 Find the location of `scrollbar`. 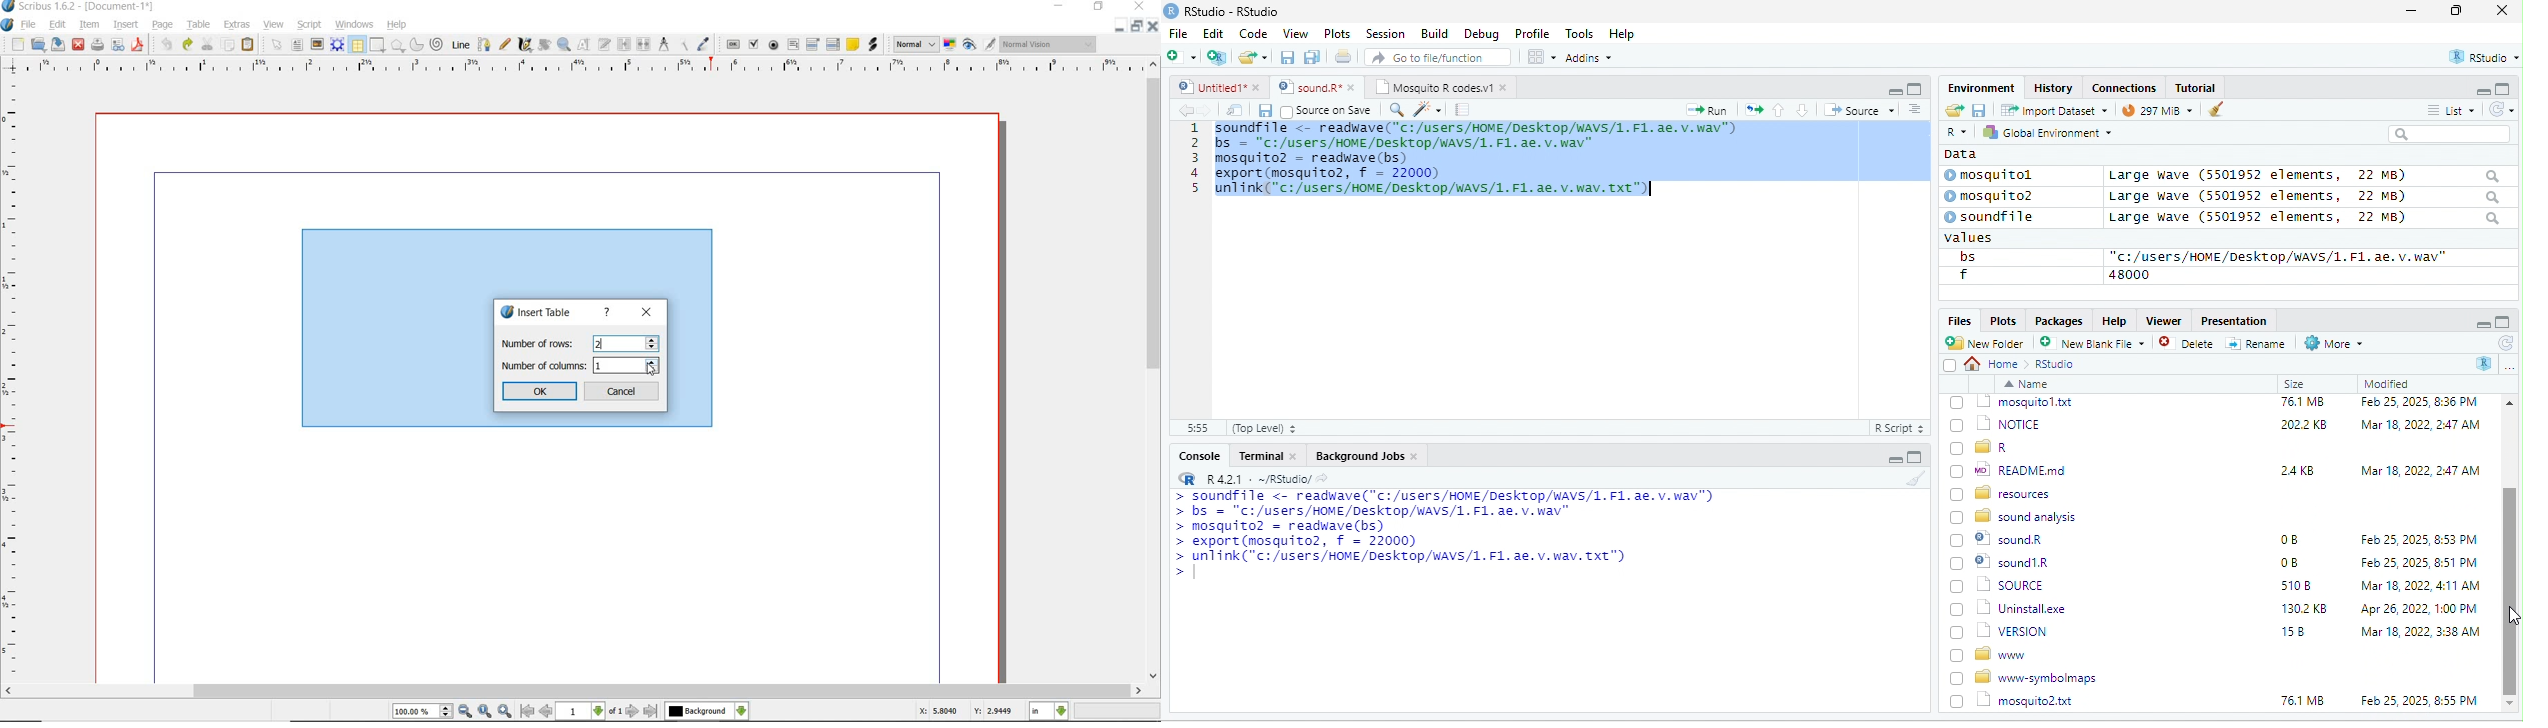

scrollbar is located at coordinates (1154, 371).